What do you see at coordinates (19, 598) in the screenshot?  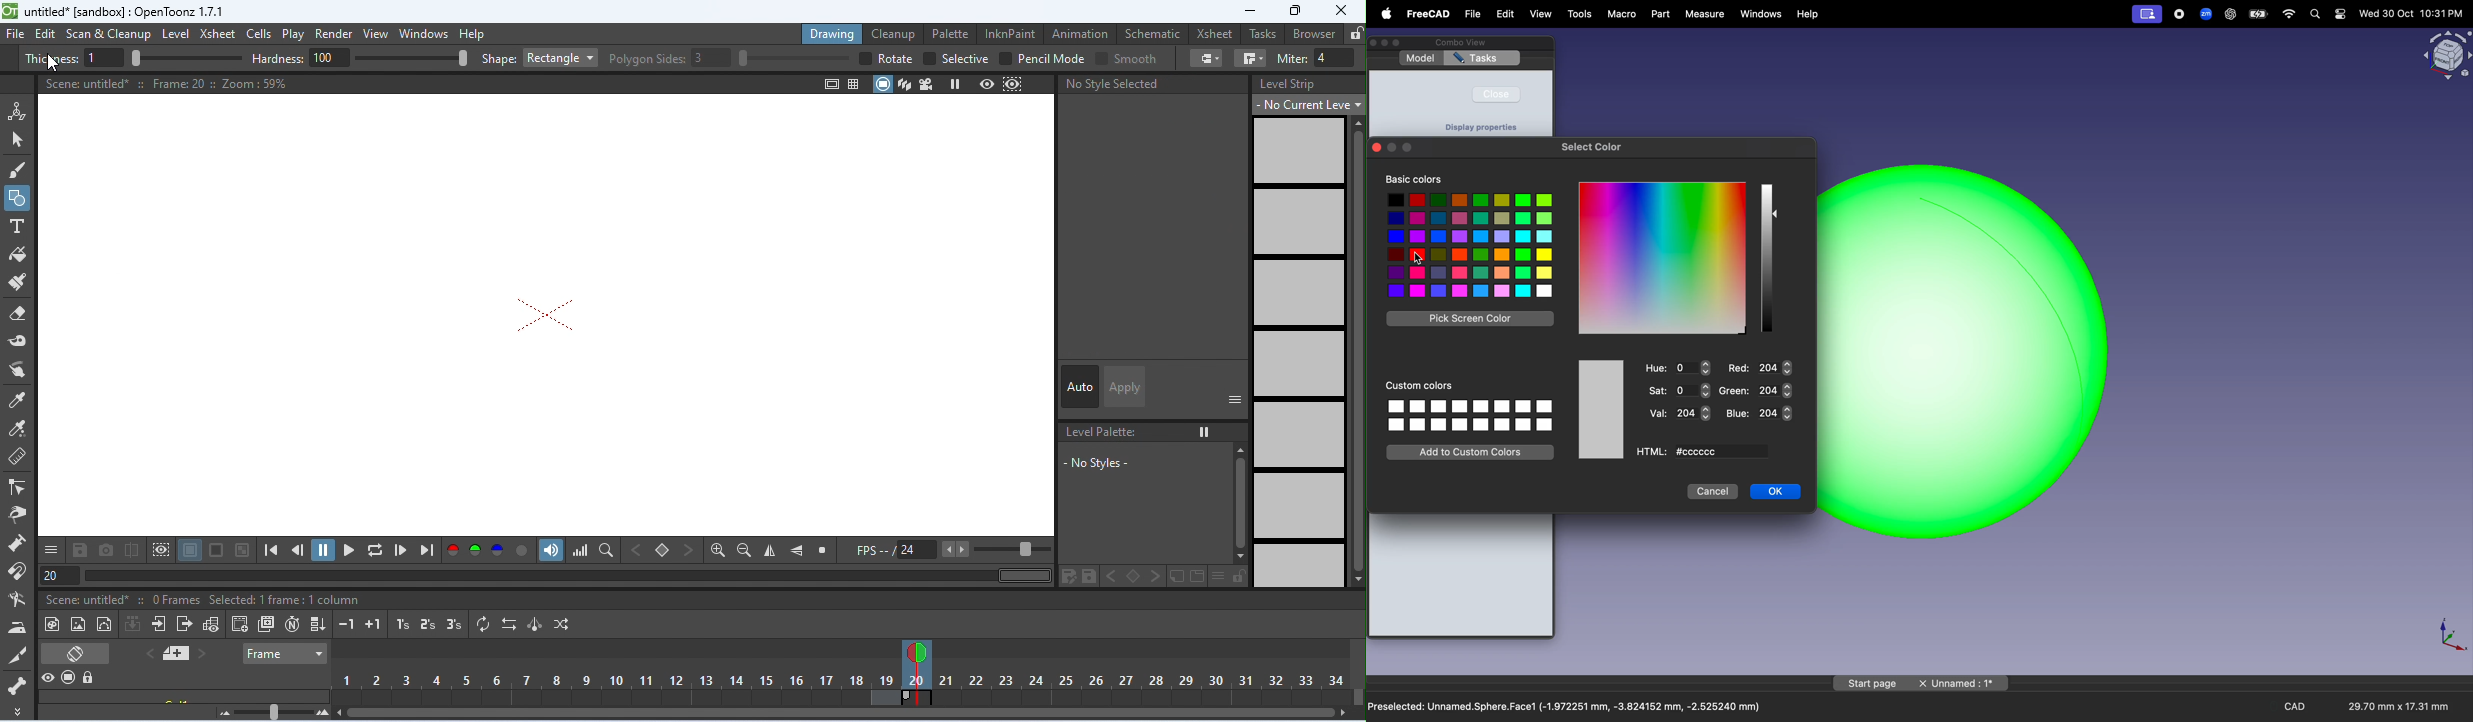 I see `bender` at bounding box center [19, 598].